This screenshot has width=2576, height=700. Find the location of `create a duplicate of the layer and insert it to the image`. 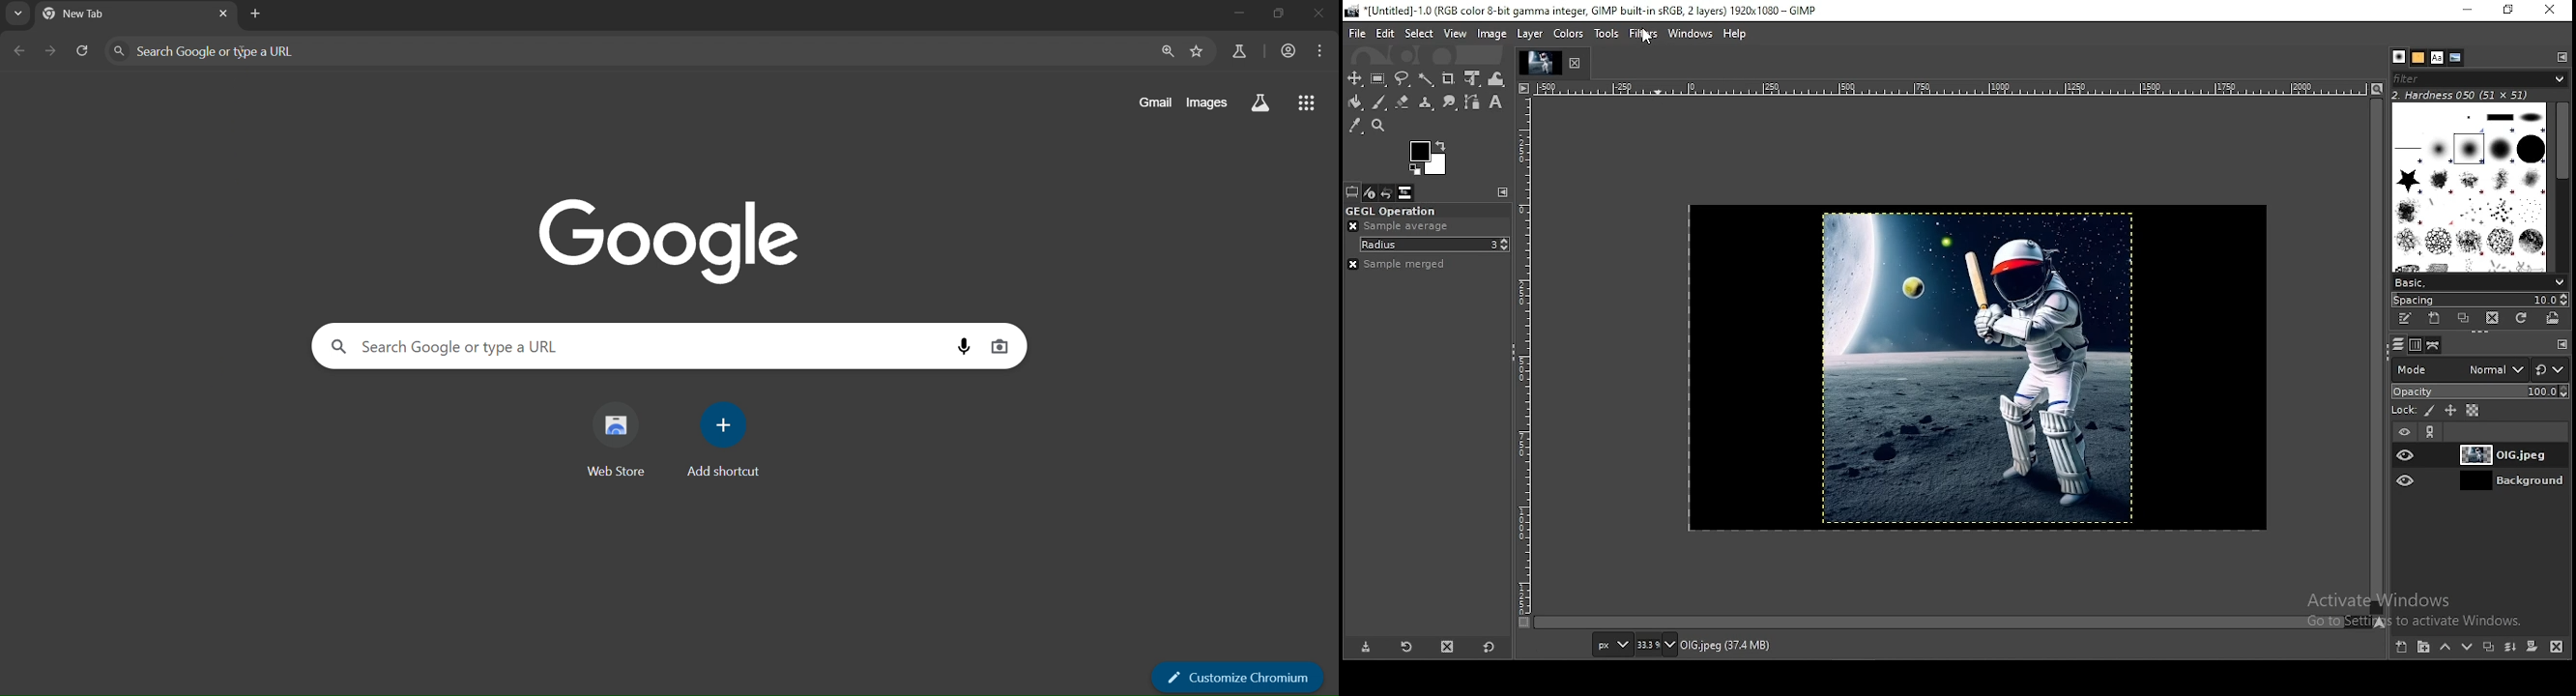

create a duplicate of the layer and insert it to the image is located at coordinates (2491, 646).